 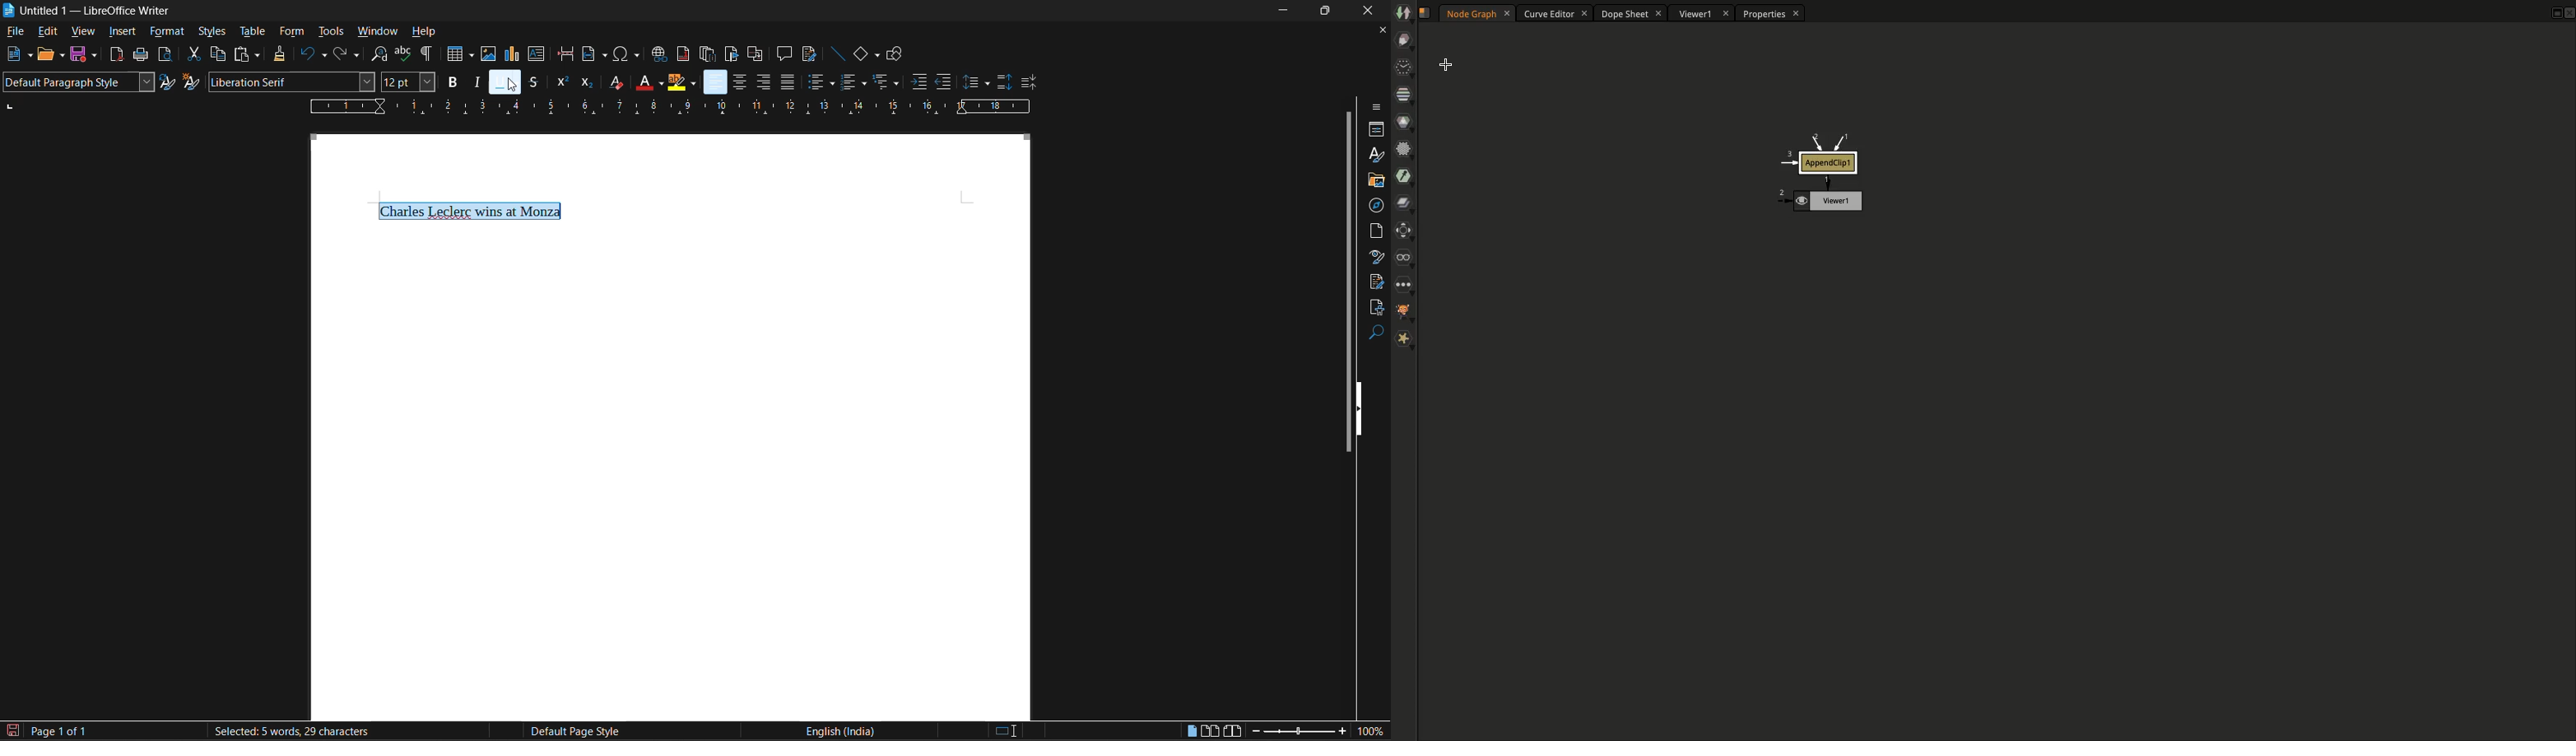 What do you see at coordinates (511, 54) in the screenshot?
I see `insert chart` at bounding box center [511, 54].